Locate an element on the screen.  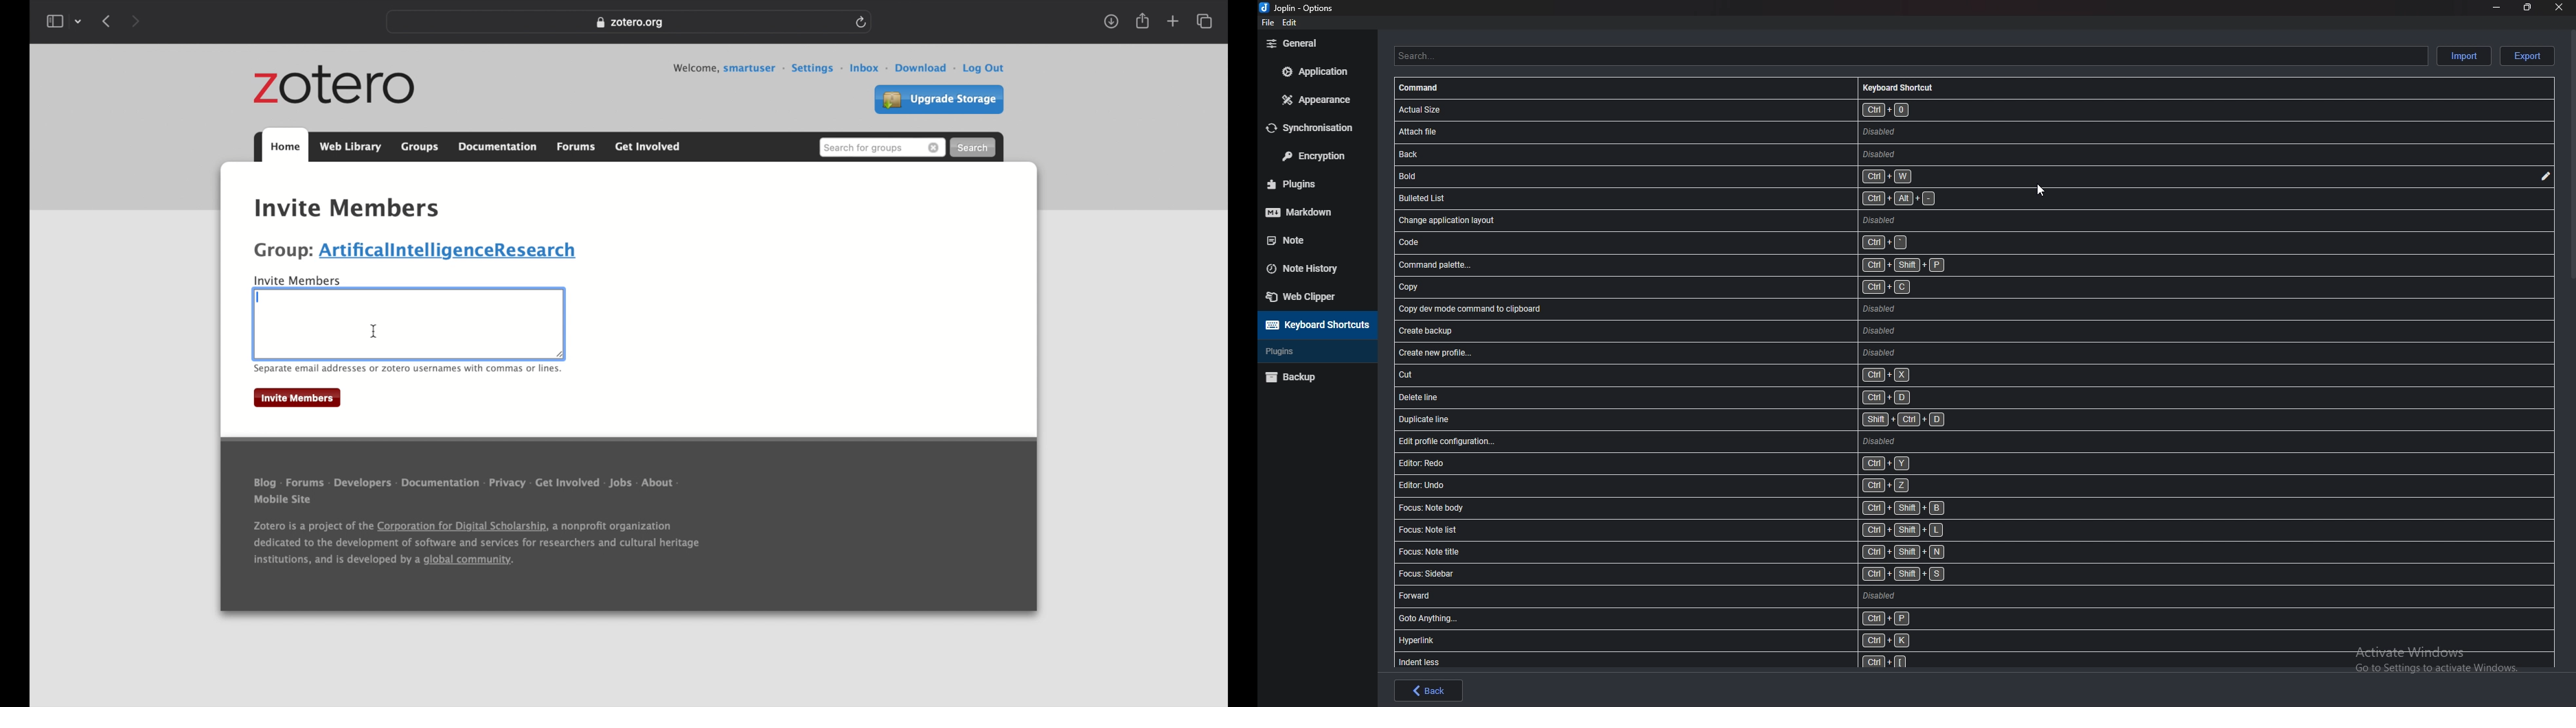
edit is located at coordinates (1288, 22).